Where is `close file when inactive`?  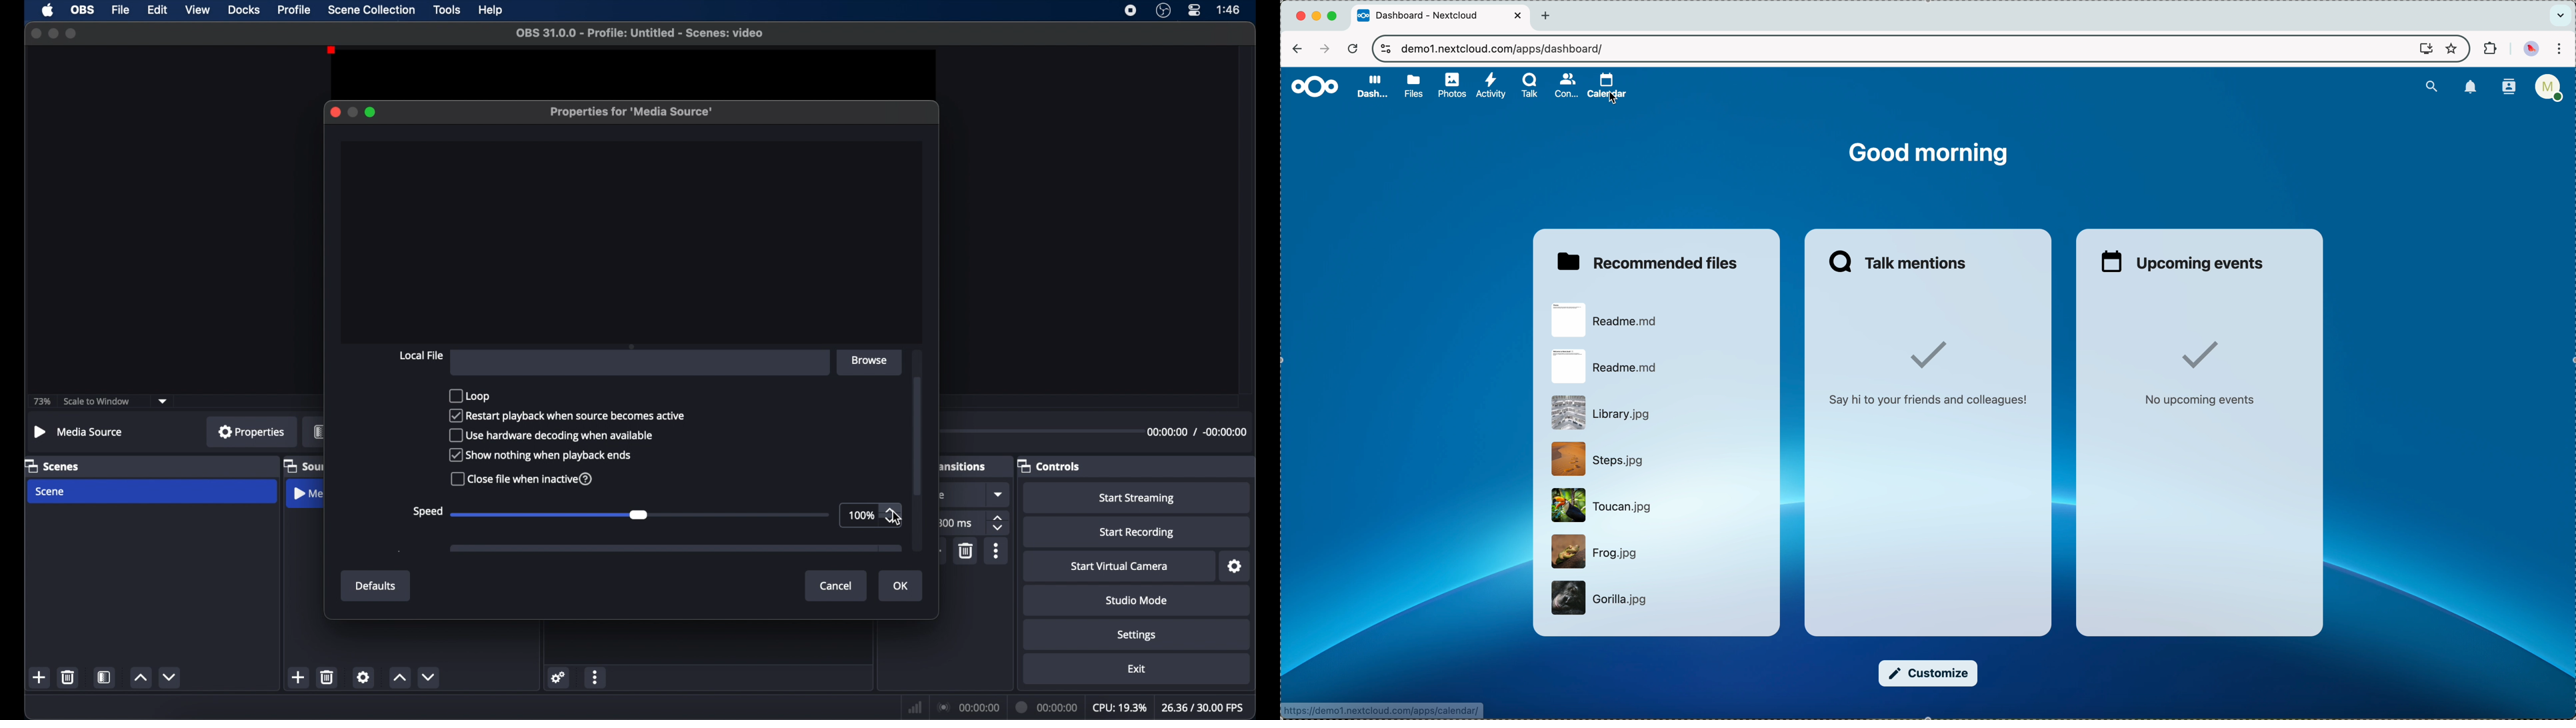 close file when inactive is located at coordinates (523, 479).